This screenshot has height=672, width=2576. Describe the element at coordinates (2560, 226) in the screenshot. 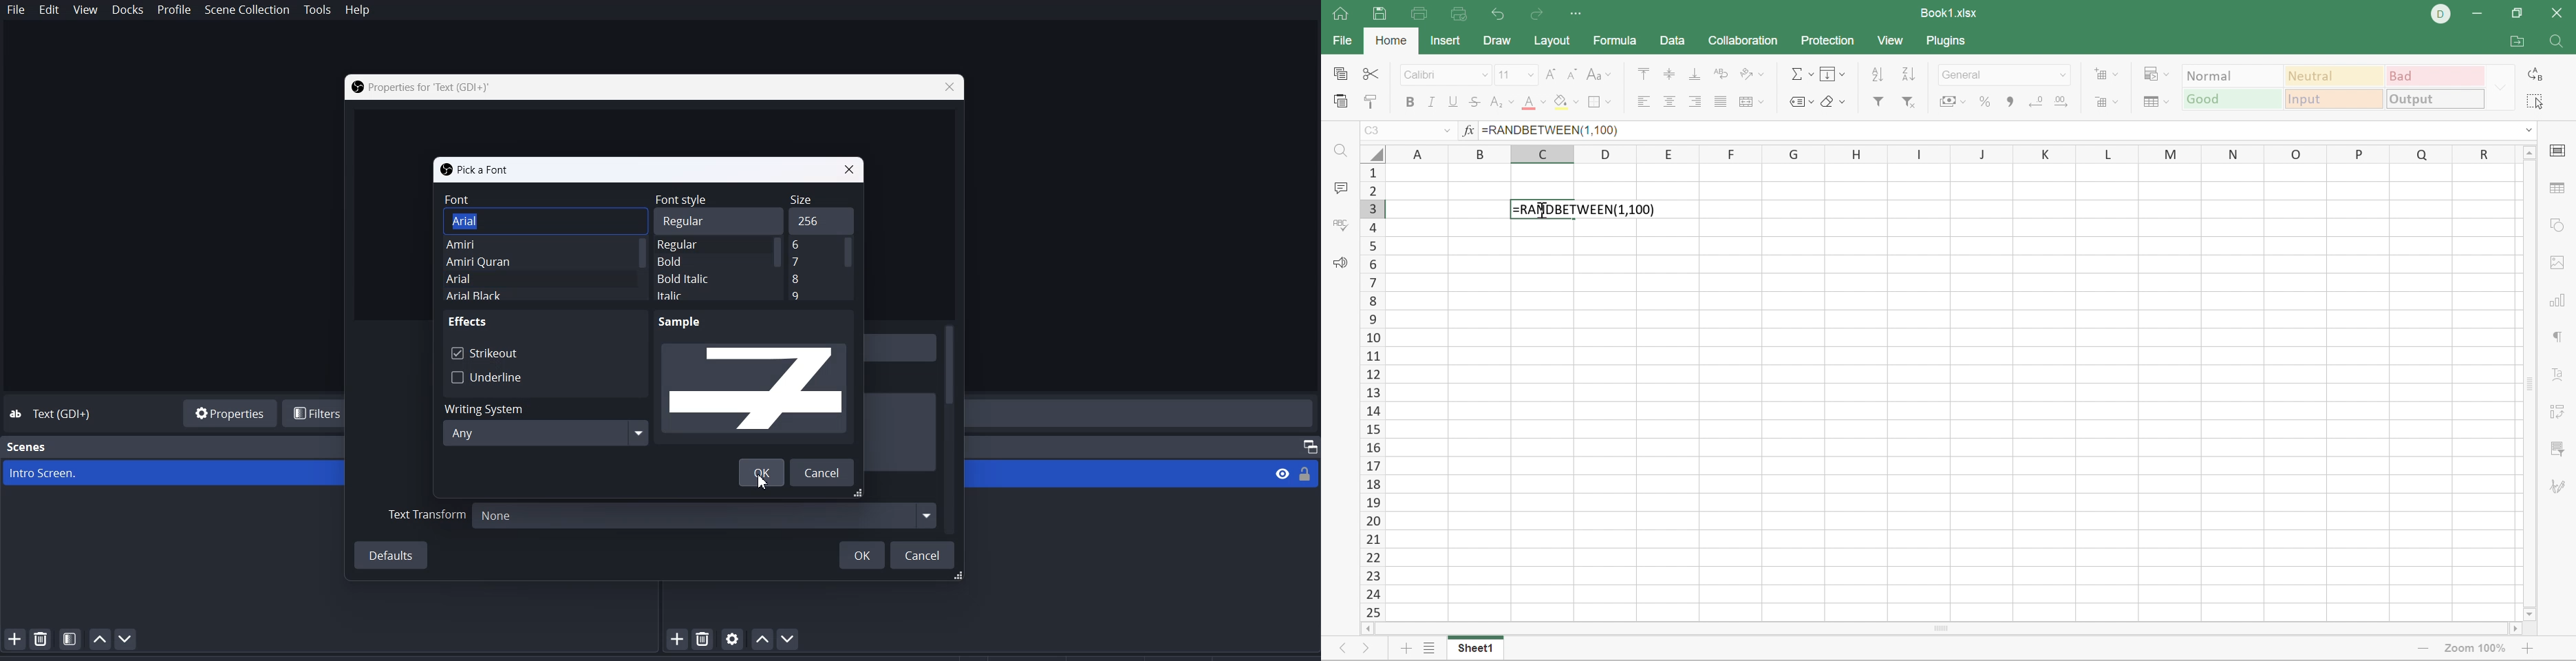

I see `shape settings` at that location.